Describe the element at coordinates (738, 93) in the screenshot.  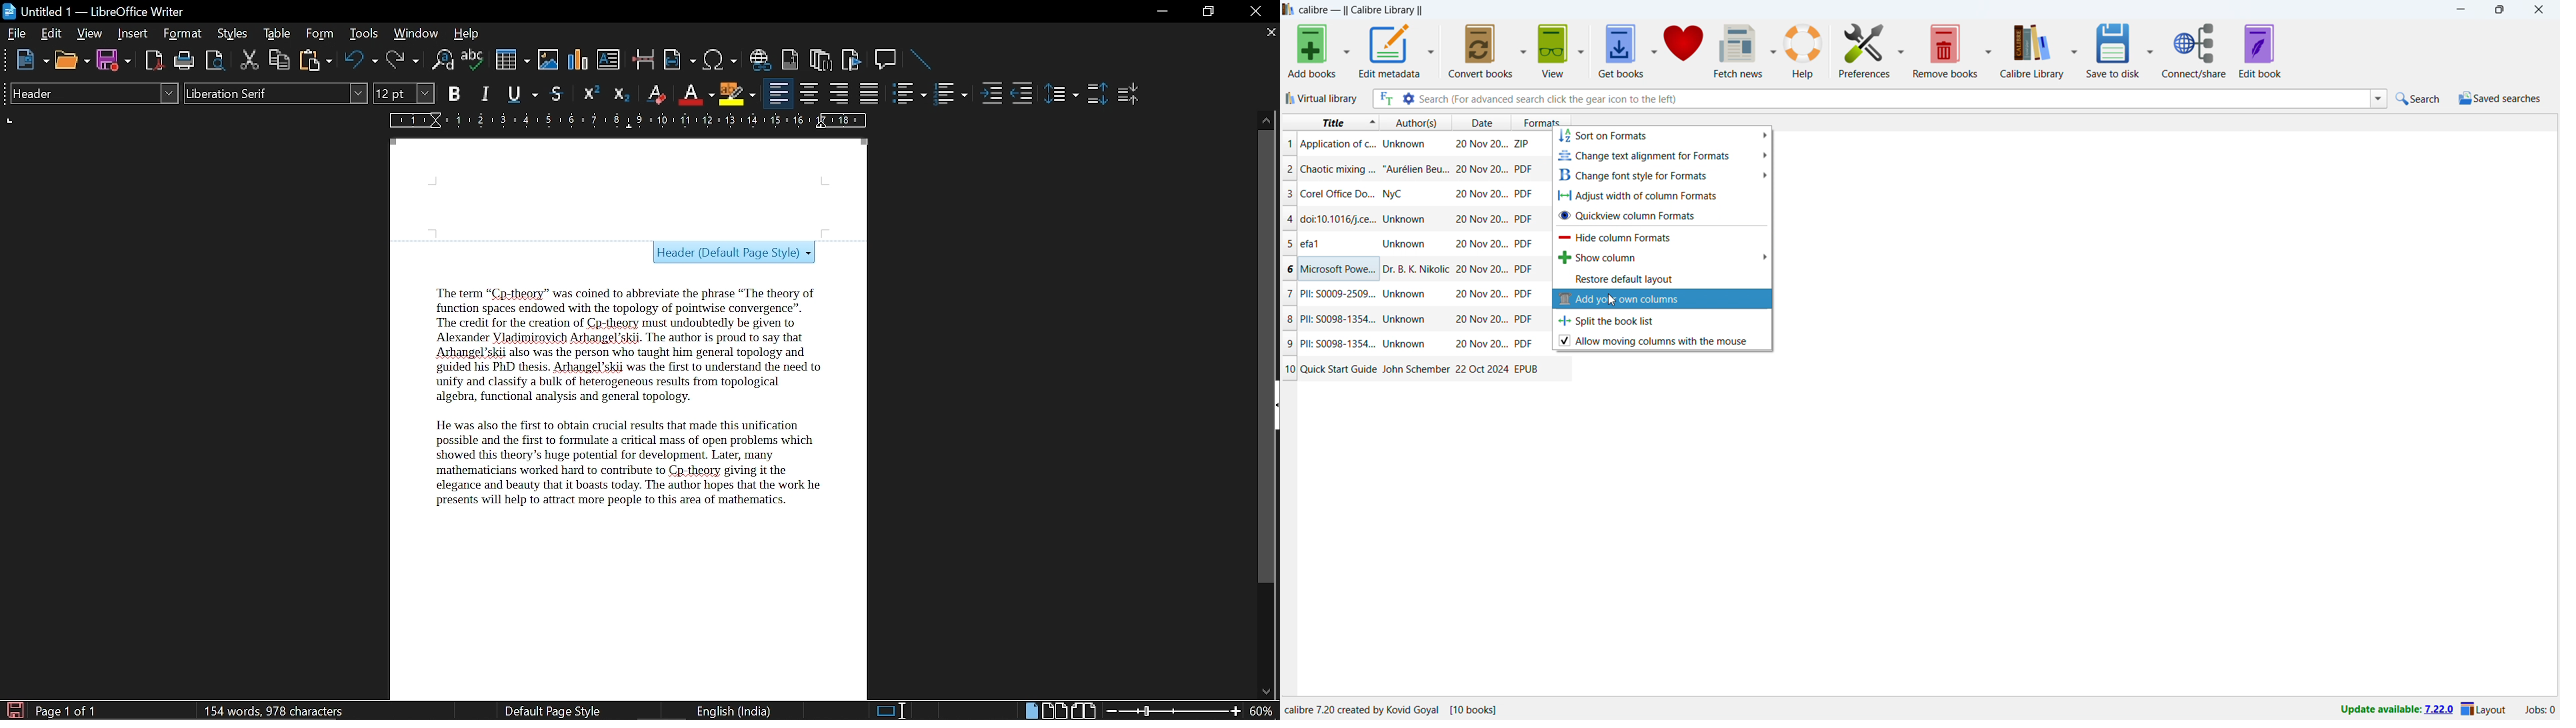
I see `Highlight` at that location.